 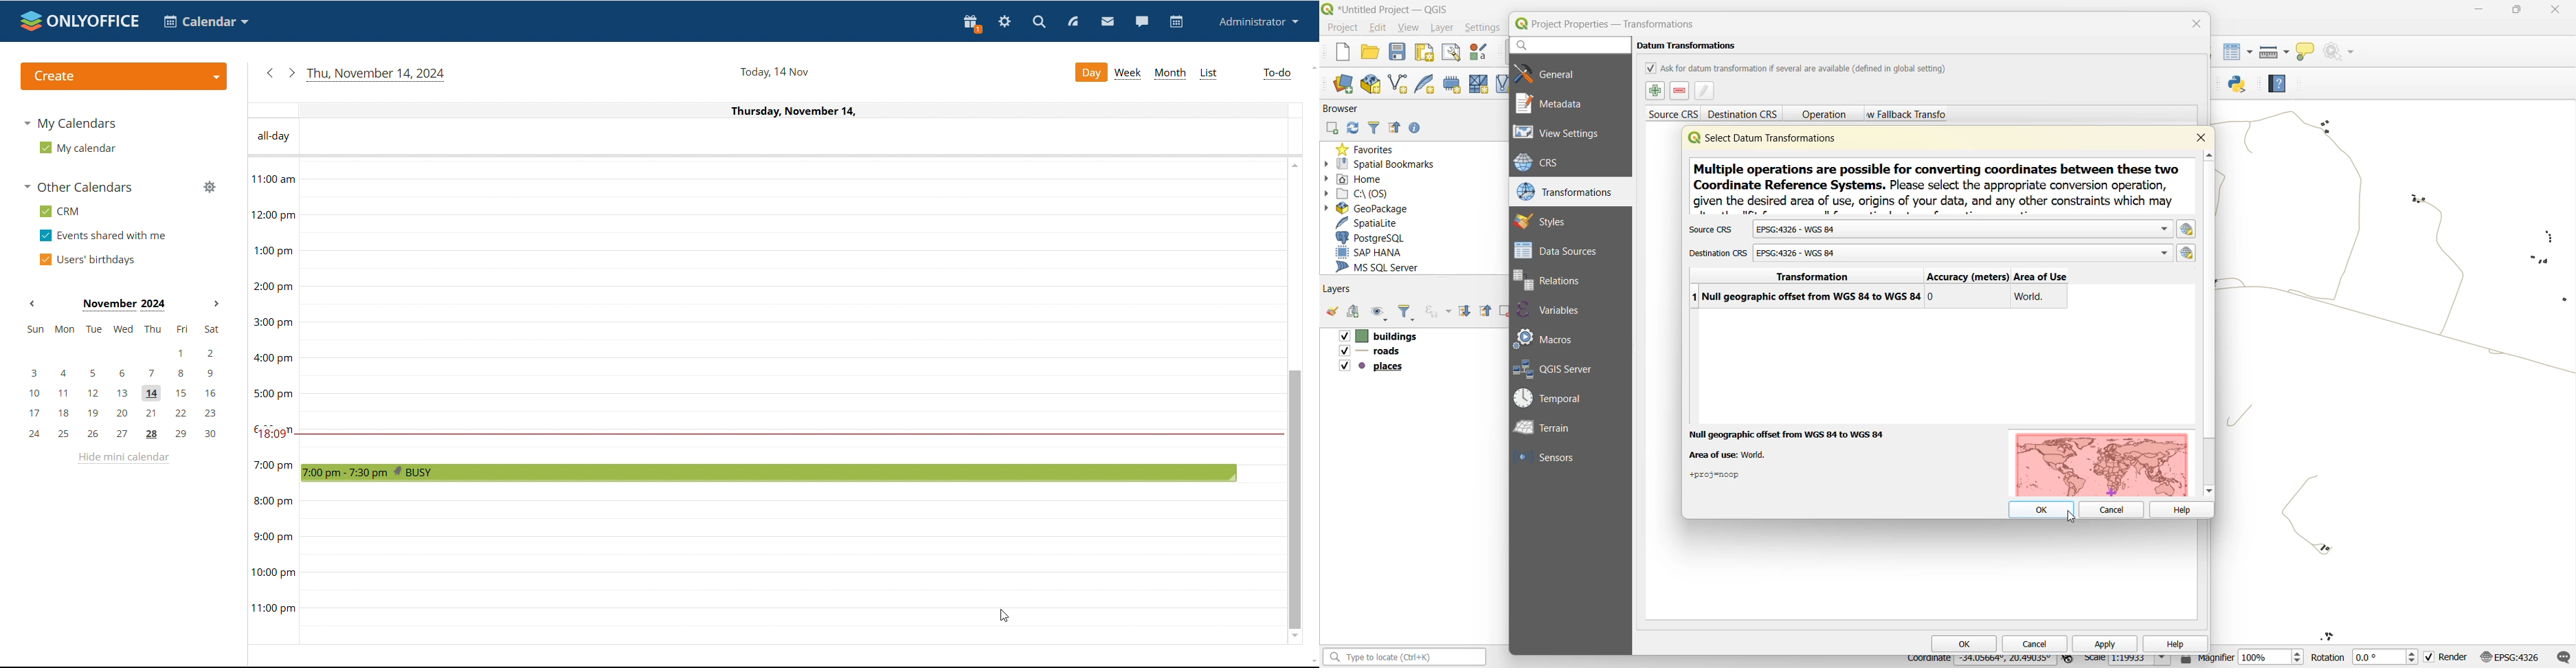 What do you see at coordinates (2112, 509) in the screenshot?
I see `cancel` at bounding box center [2112, 509].